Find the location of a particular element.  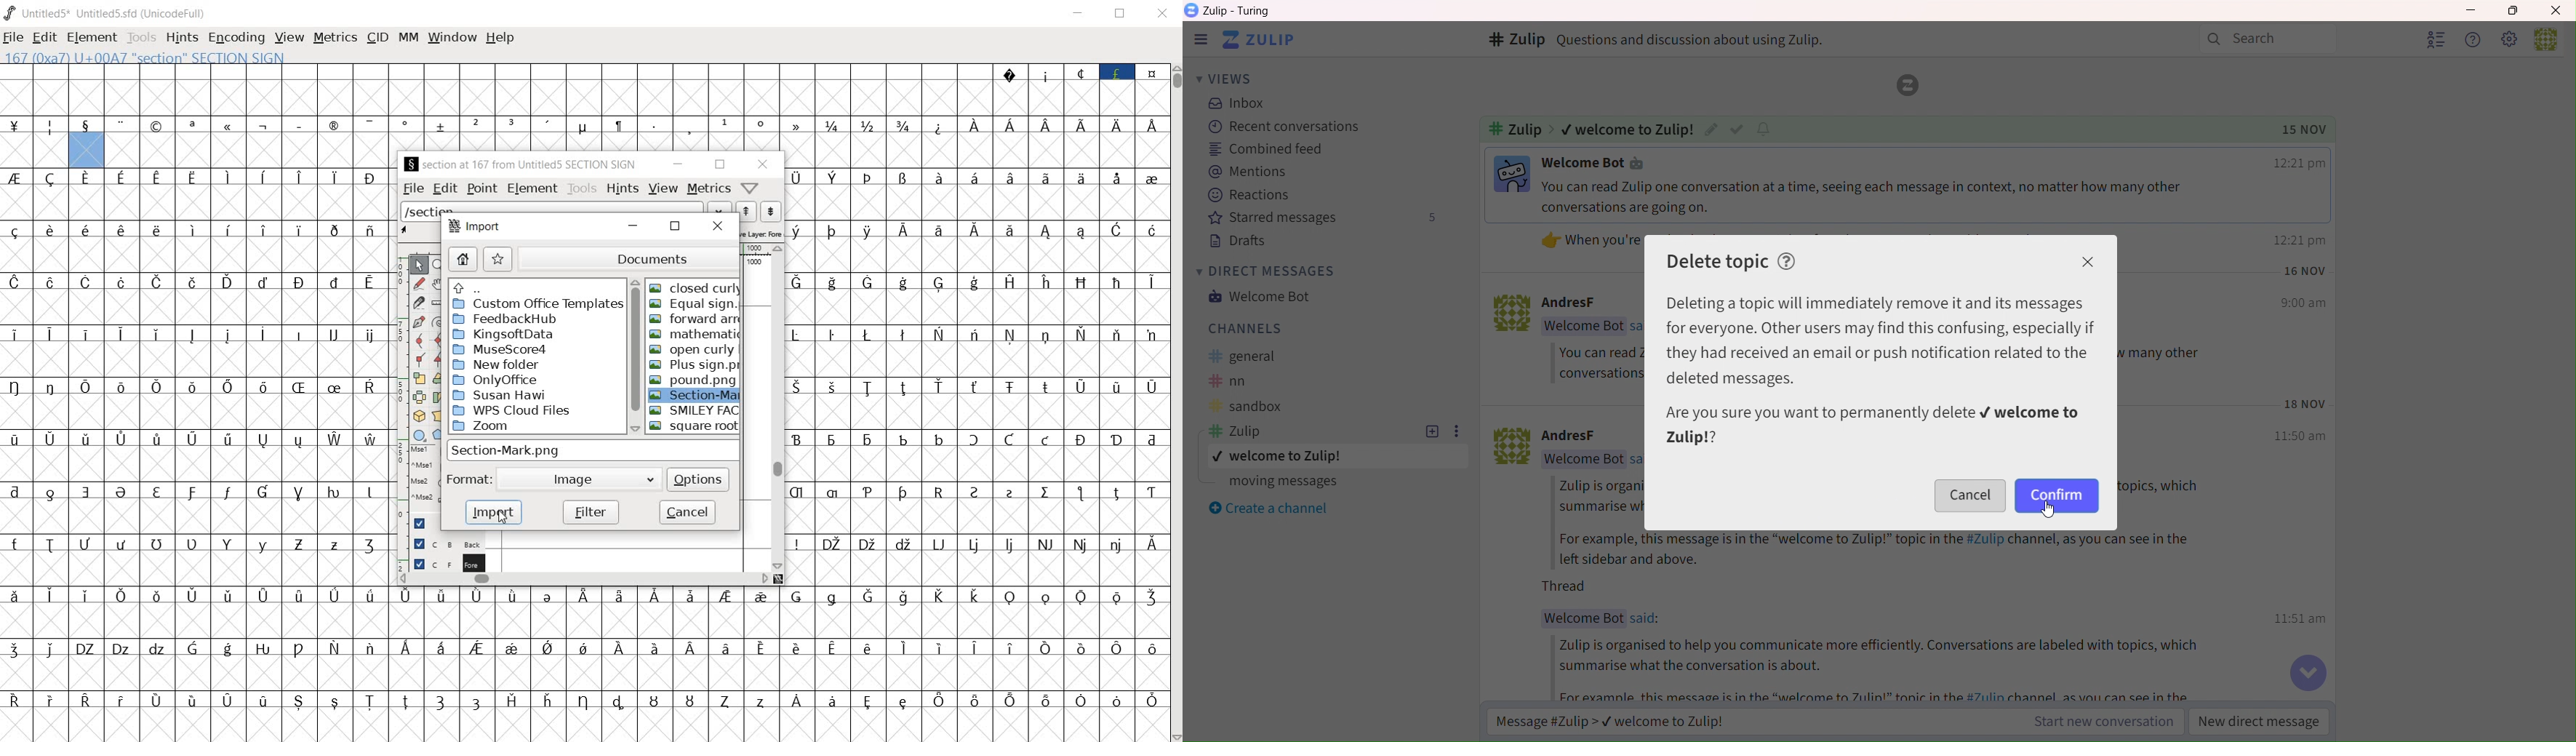

Text is located at coordinates (1584, 618).